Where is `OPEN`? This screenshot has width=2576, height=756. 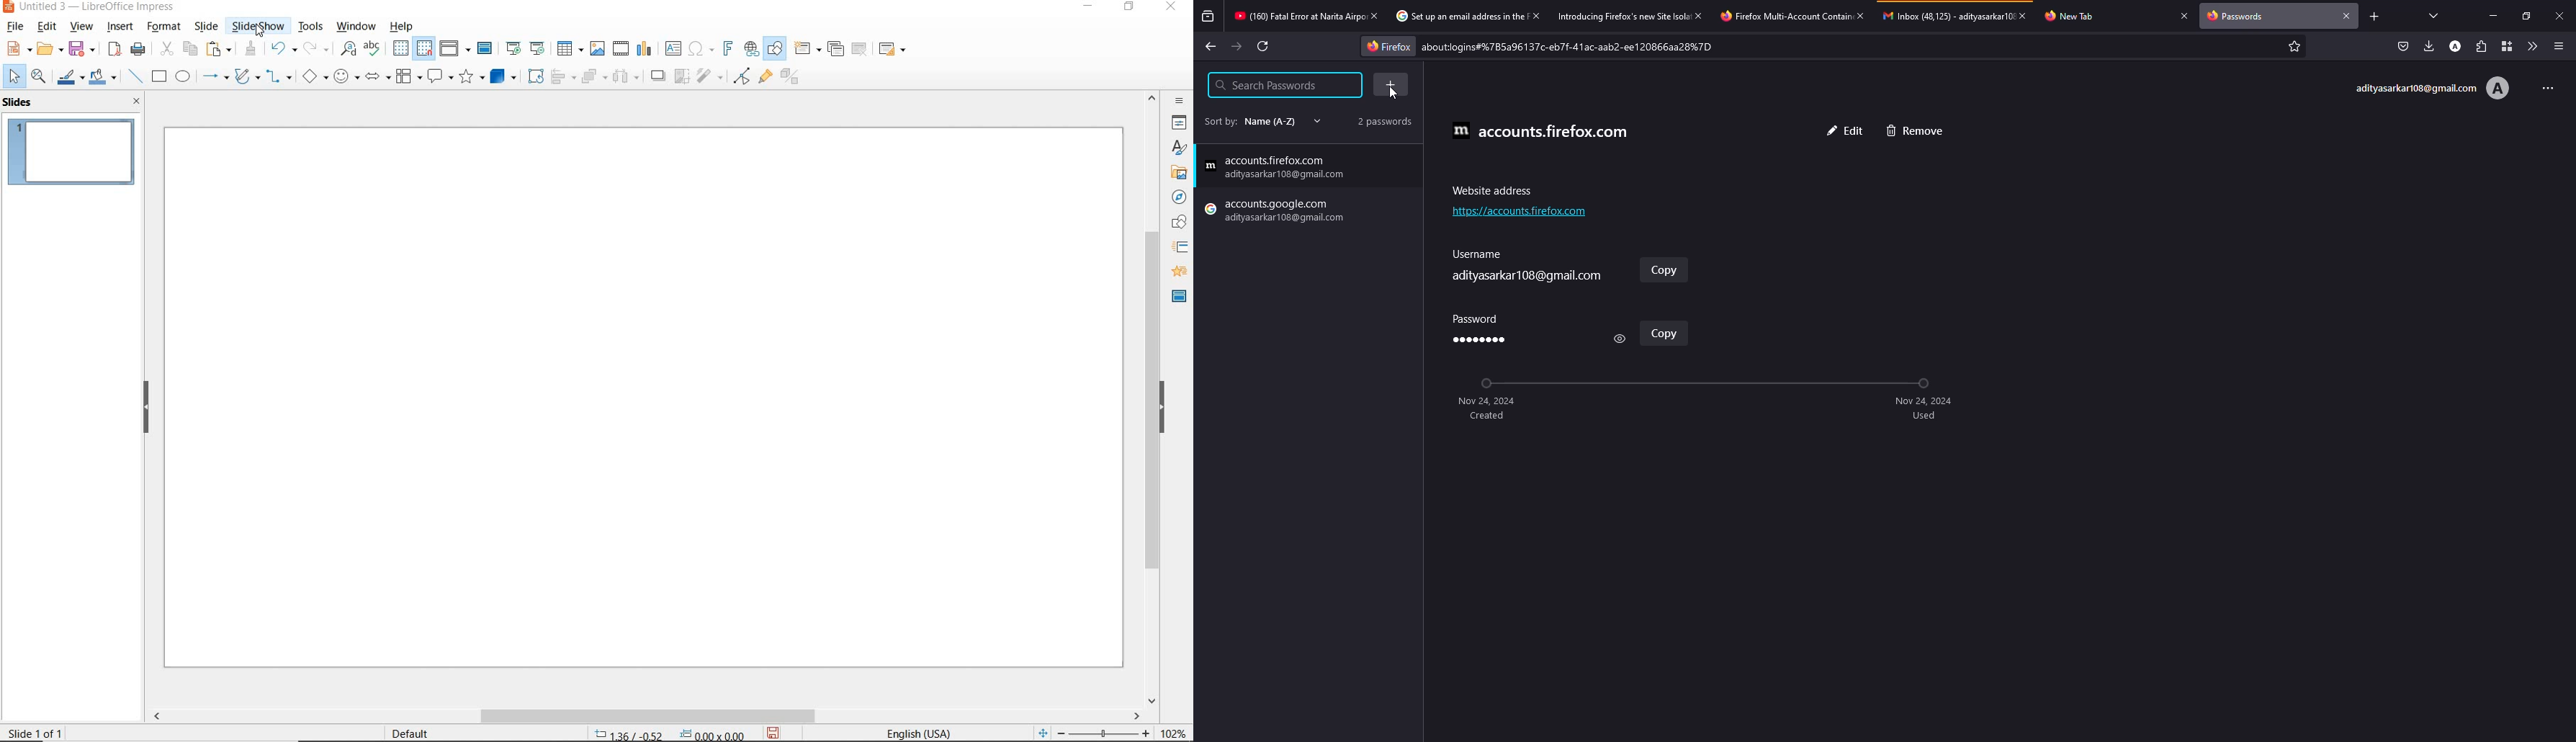 OPEN is located at coordinates (49, 48).